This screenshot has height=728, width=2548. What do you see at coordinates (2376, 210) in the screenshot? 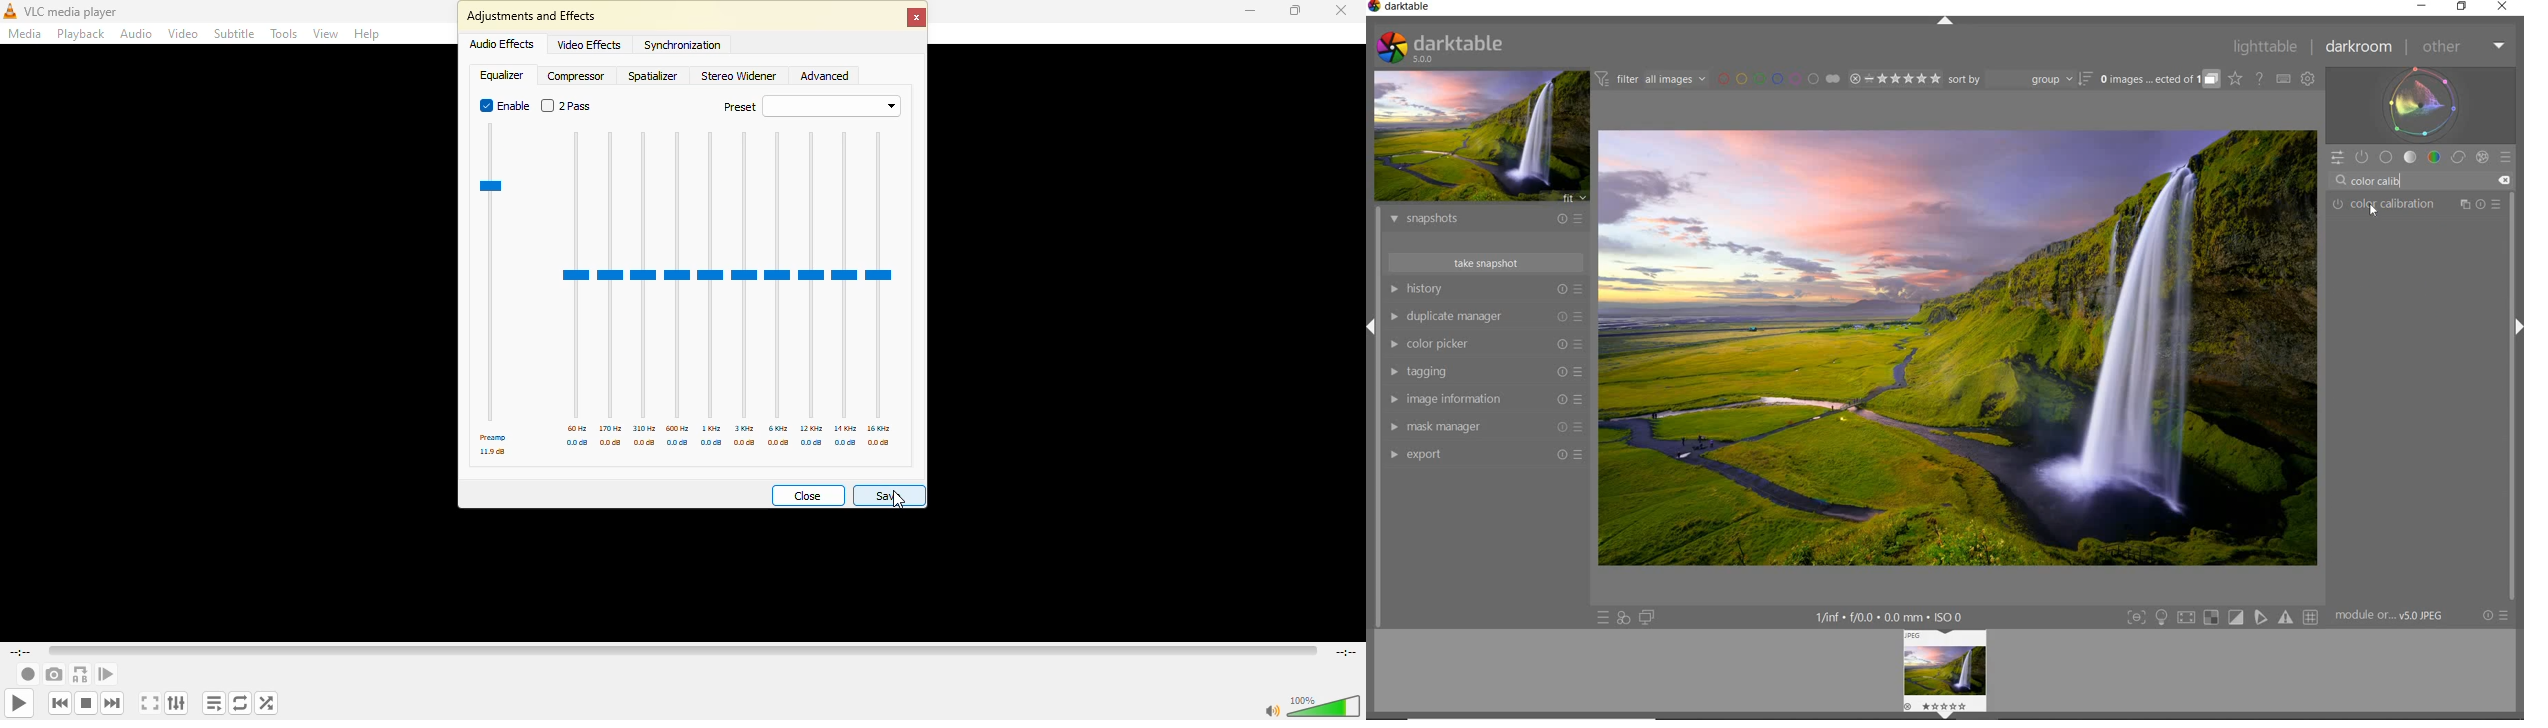
I see `cursor` at bounding box center [2376, 210].